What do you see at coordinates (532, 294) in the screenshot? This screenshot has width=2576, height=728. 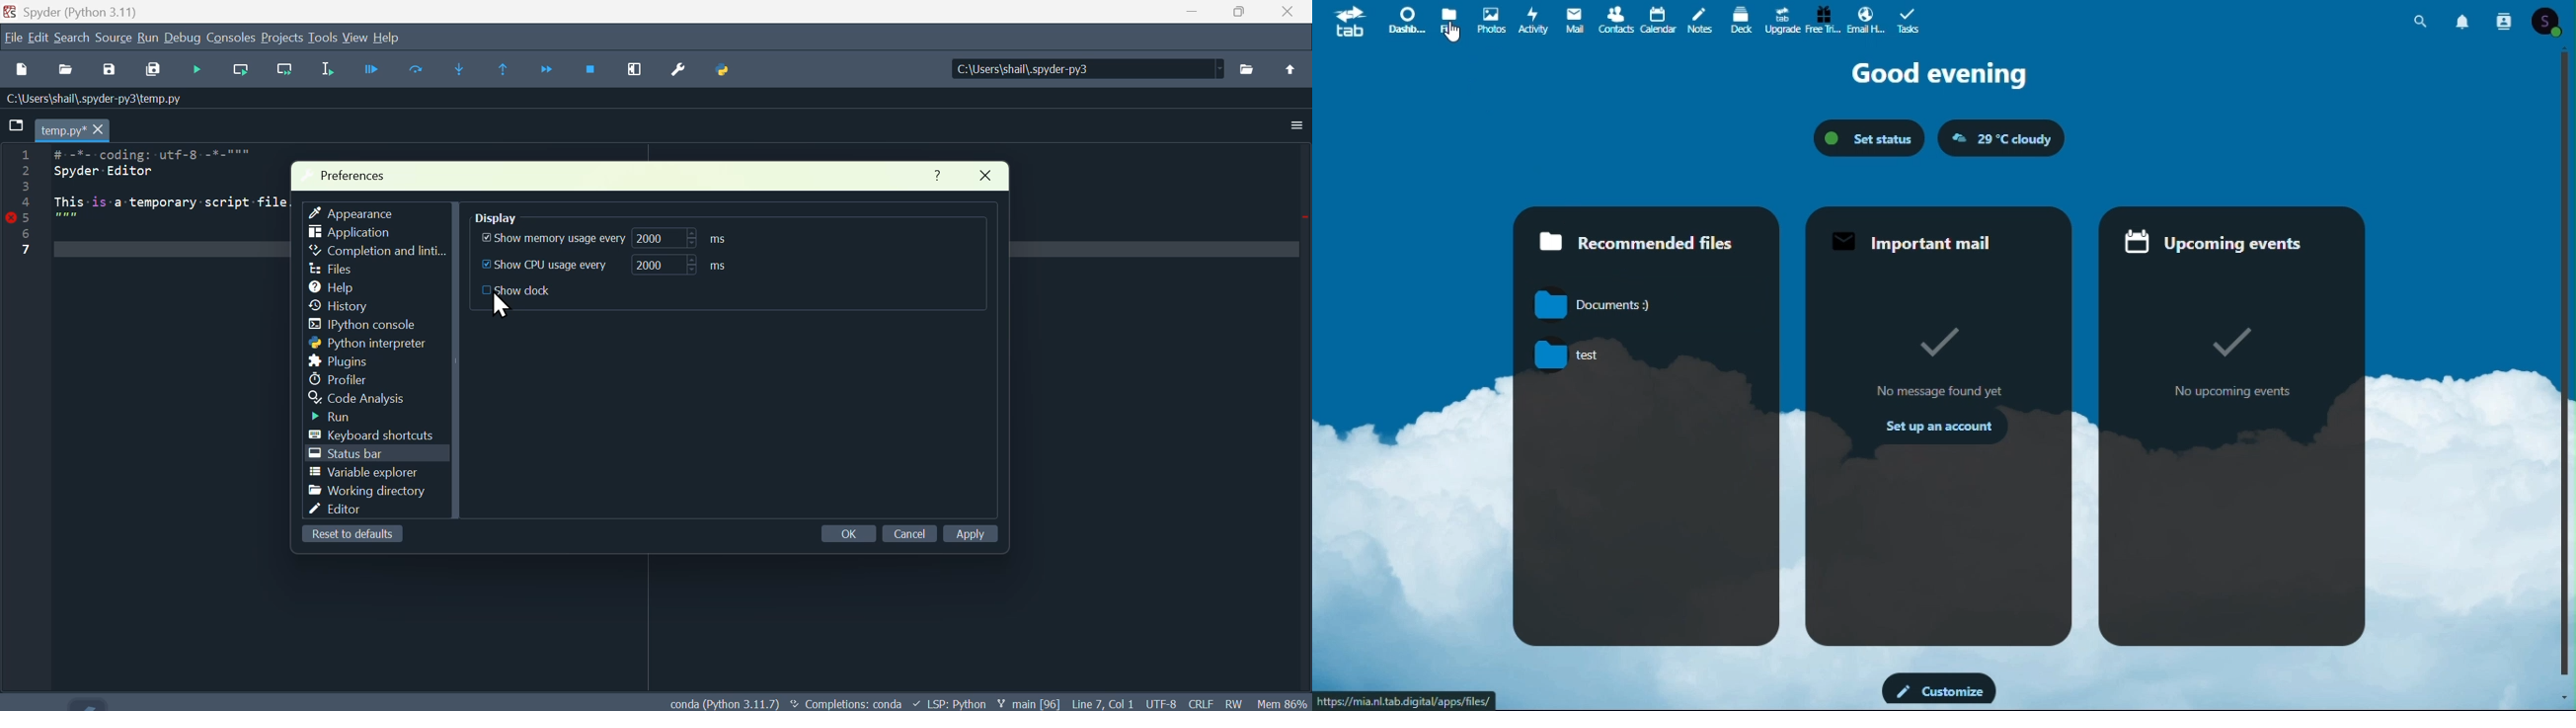 I see `show Dock` at bounding box center [532, 294].